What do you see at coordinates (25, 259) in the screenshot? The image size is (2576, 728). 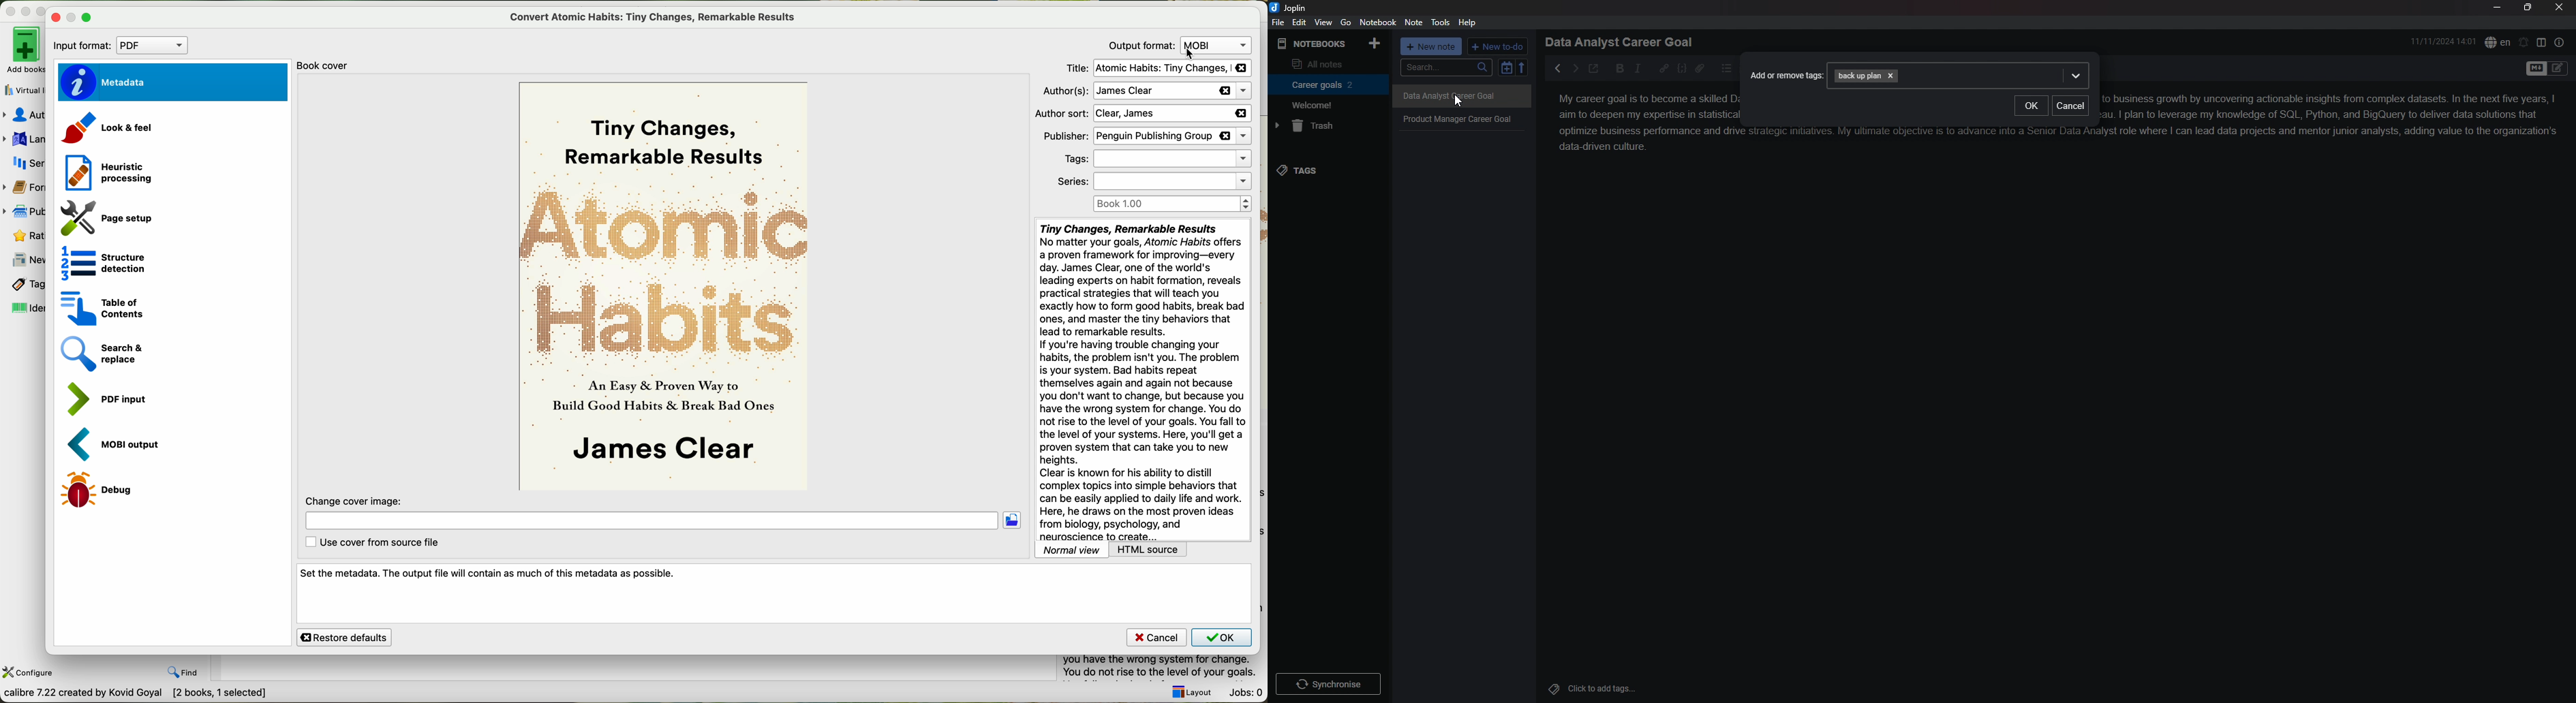 I see `news` at bounding box center [25, 259].